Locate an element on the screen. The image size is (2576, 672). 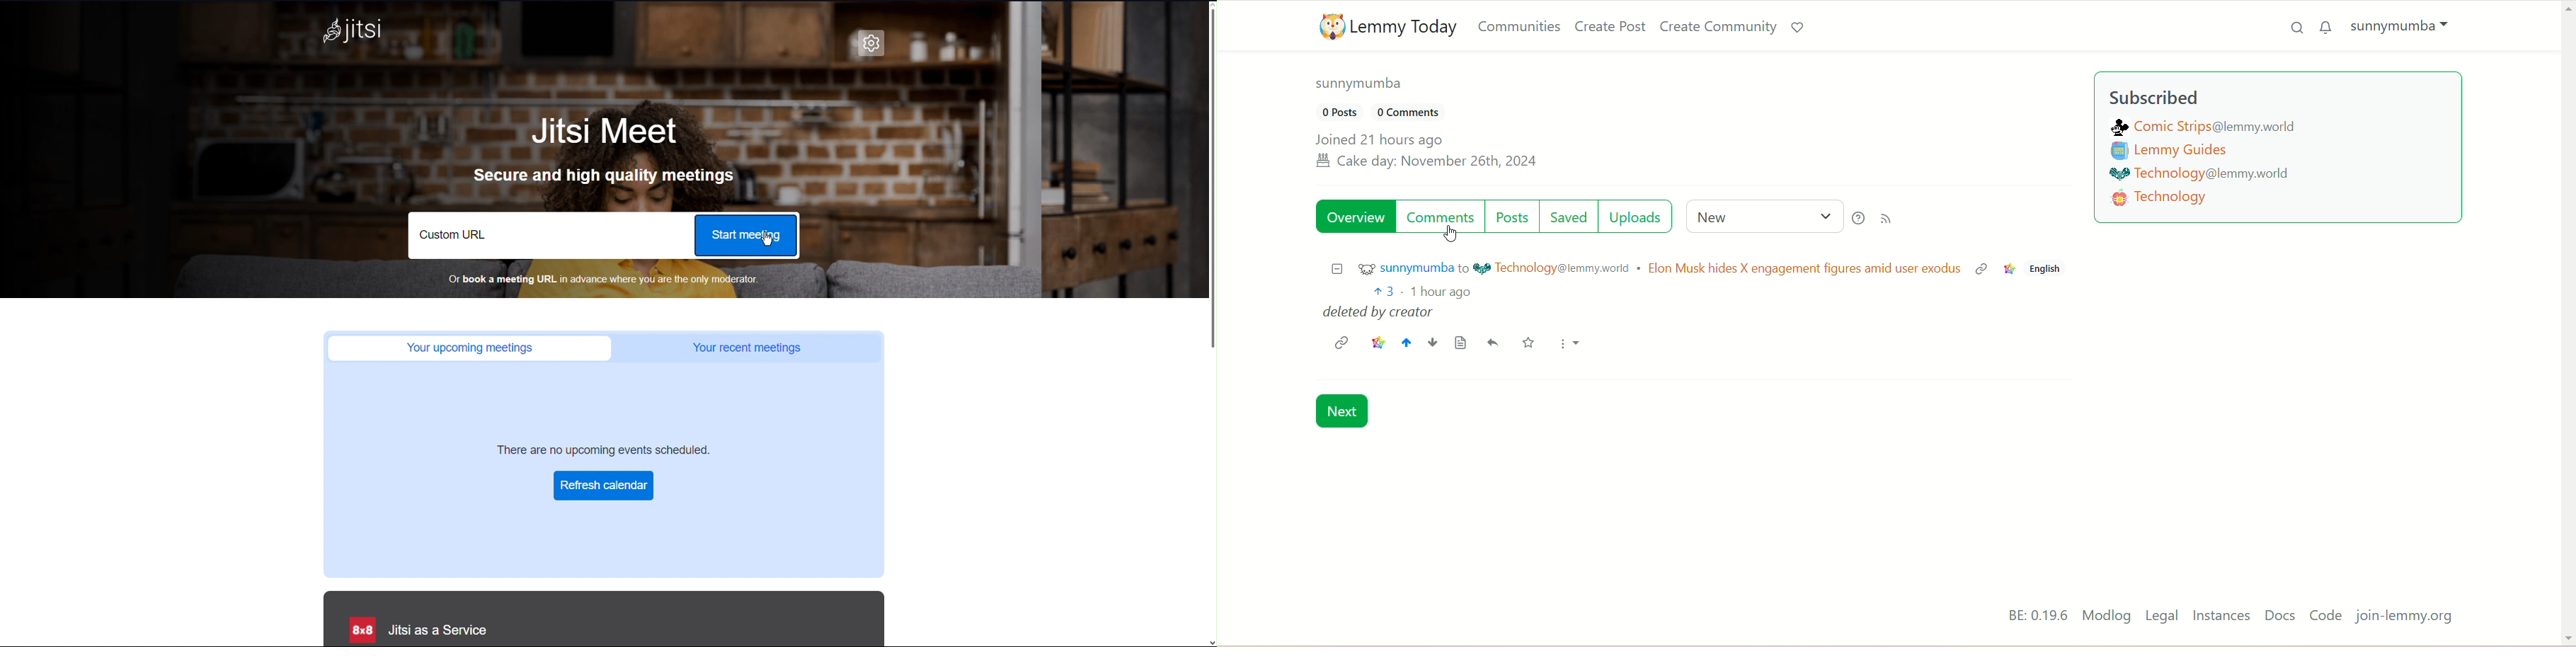
Start Meeting is located at coordinates (748, 237).